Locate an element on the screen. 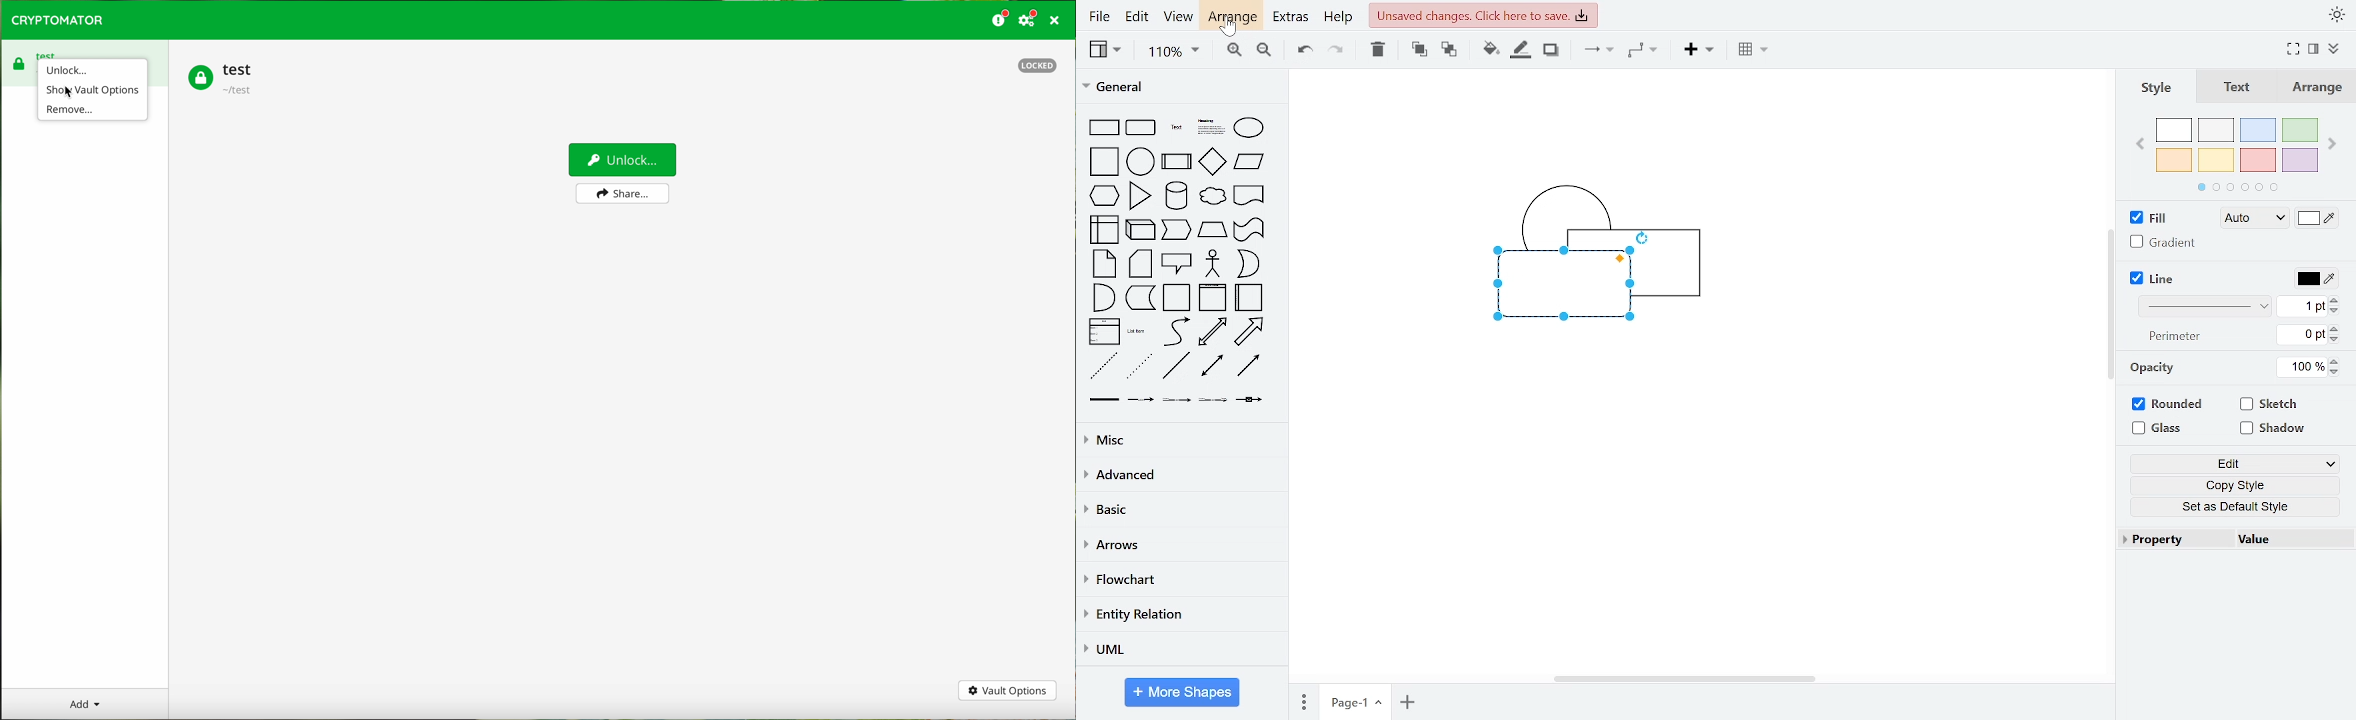 The height and width of the screenshot is (728, 2380). style is located at coordinates (2159, 89).